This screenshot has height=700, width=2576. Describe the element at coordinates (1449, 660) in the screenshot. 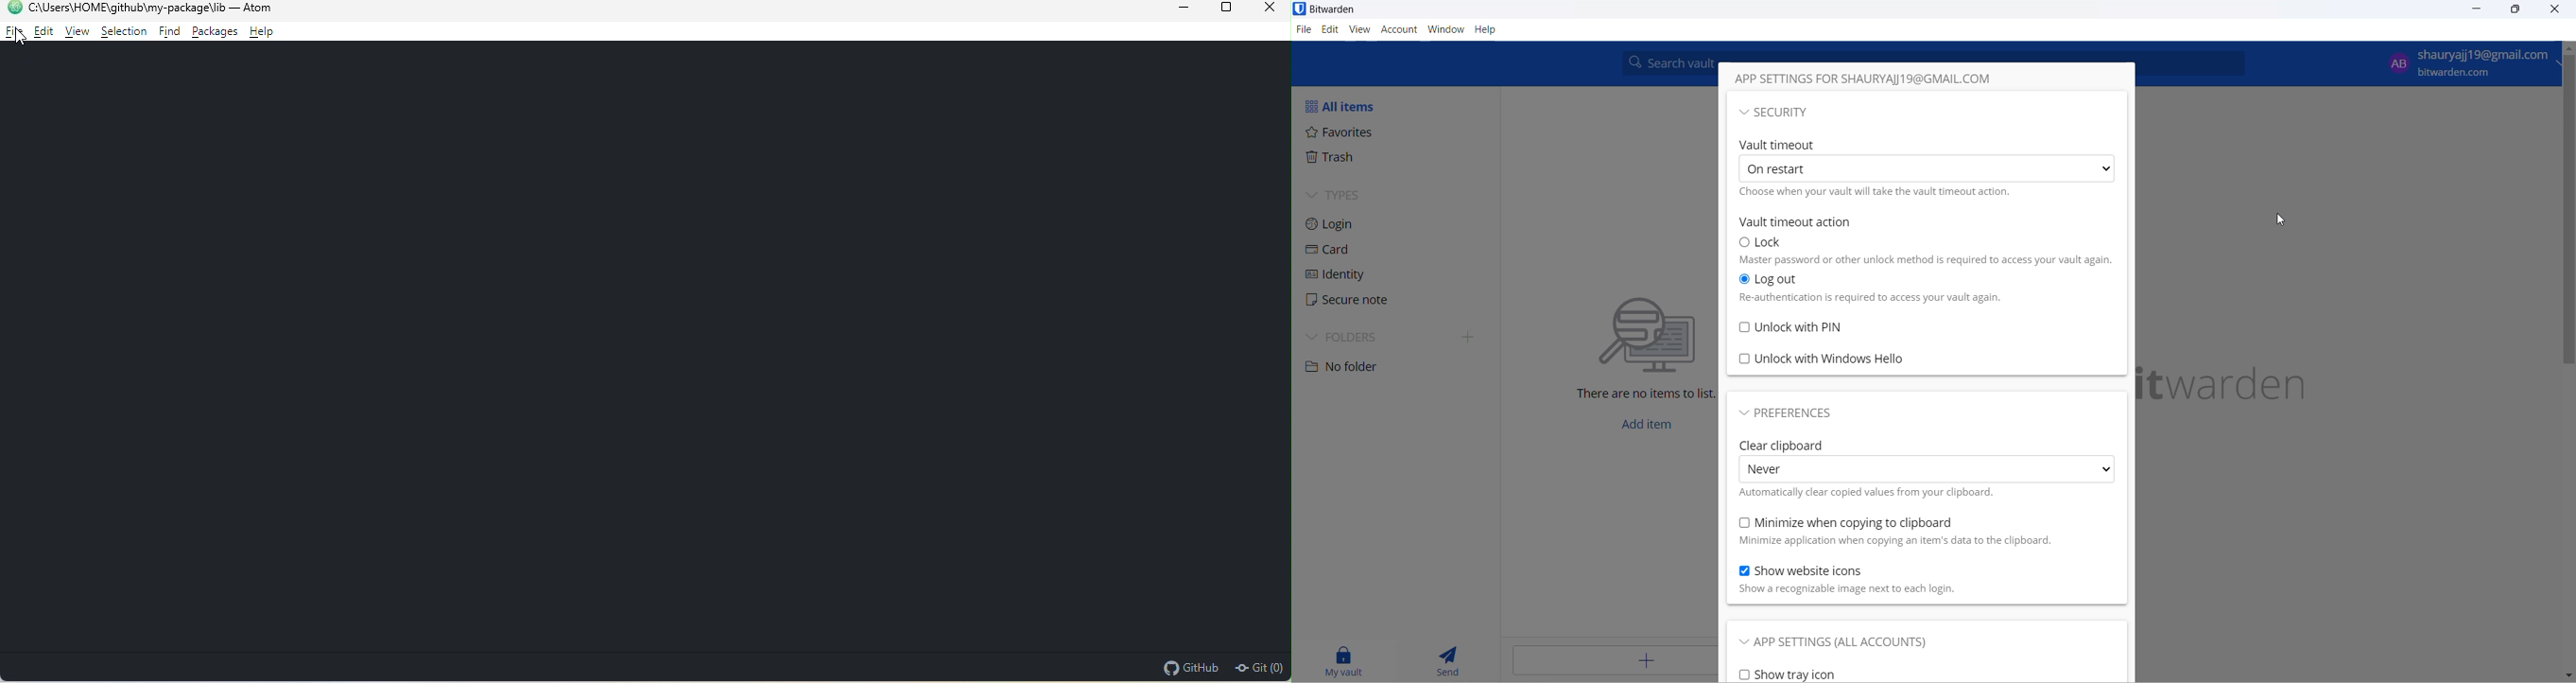

I see `send ` at that location.